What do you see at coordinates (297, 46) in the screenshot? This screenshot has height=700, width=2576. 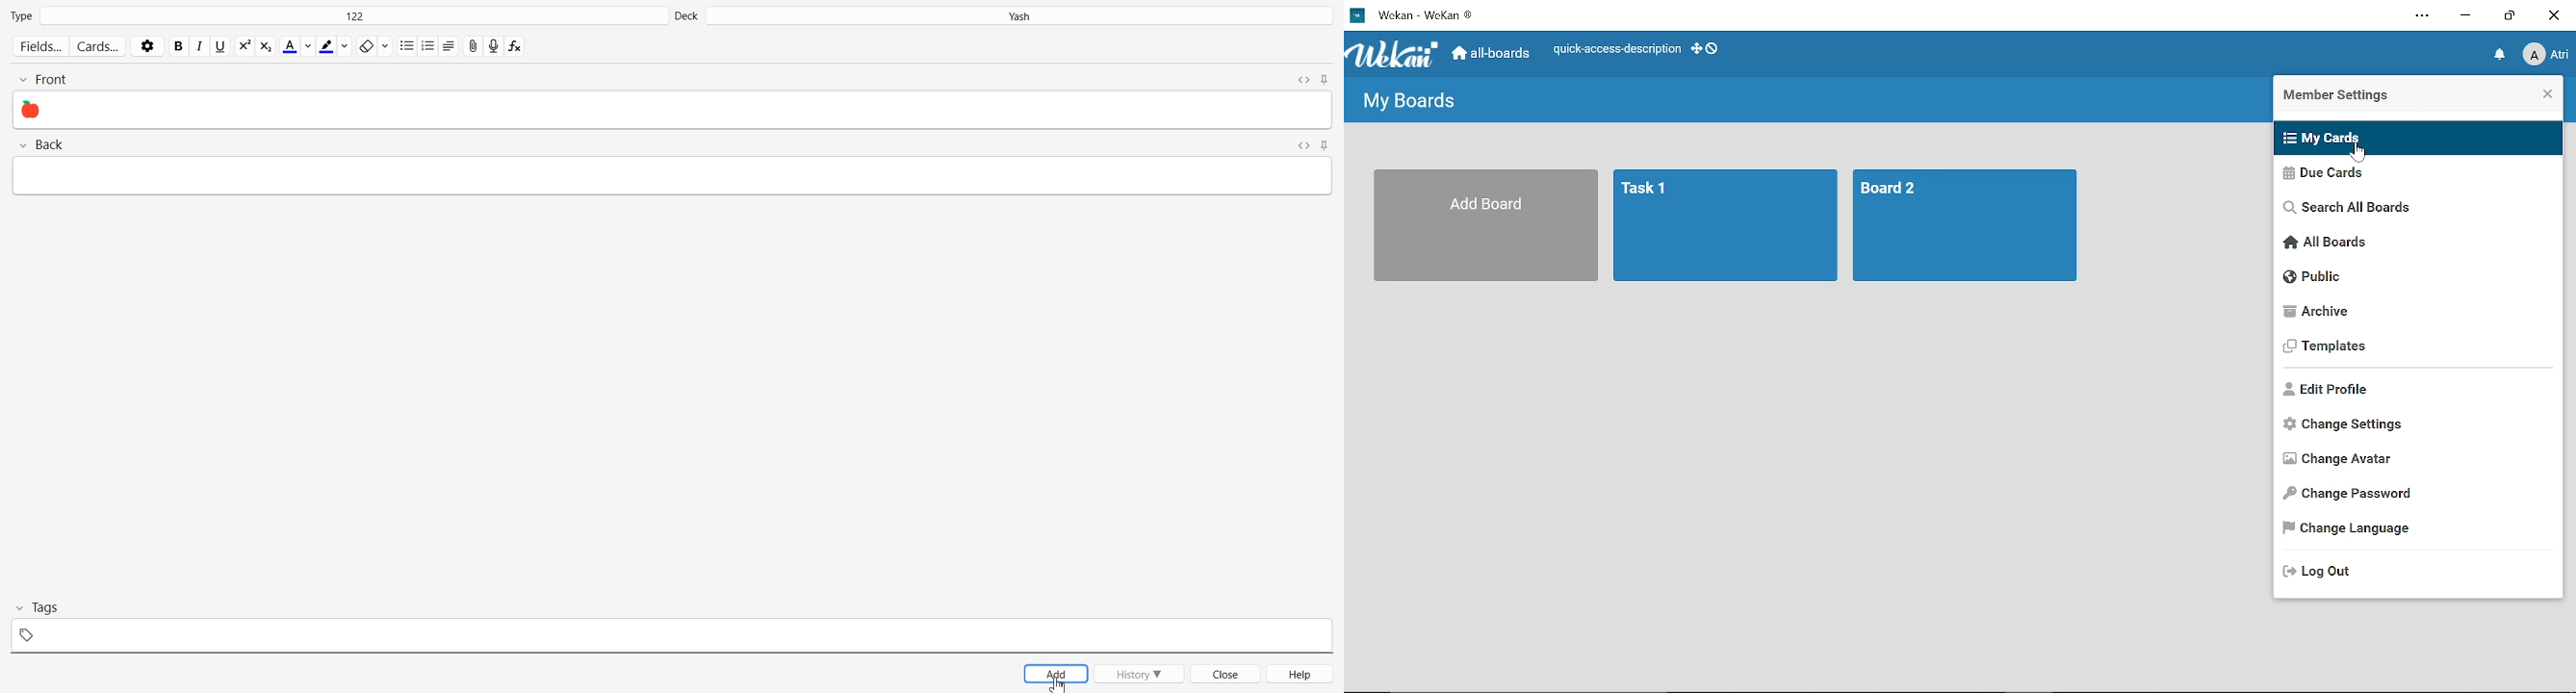 I see `Text color` at bounding box center [297, 46].